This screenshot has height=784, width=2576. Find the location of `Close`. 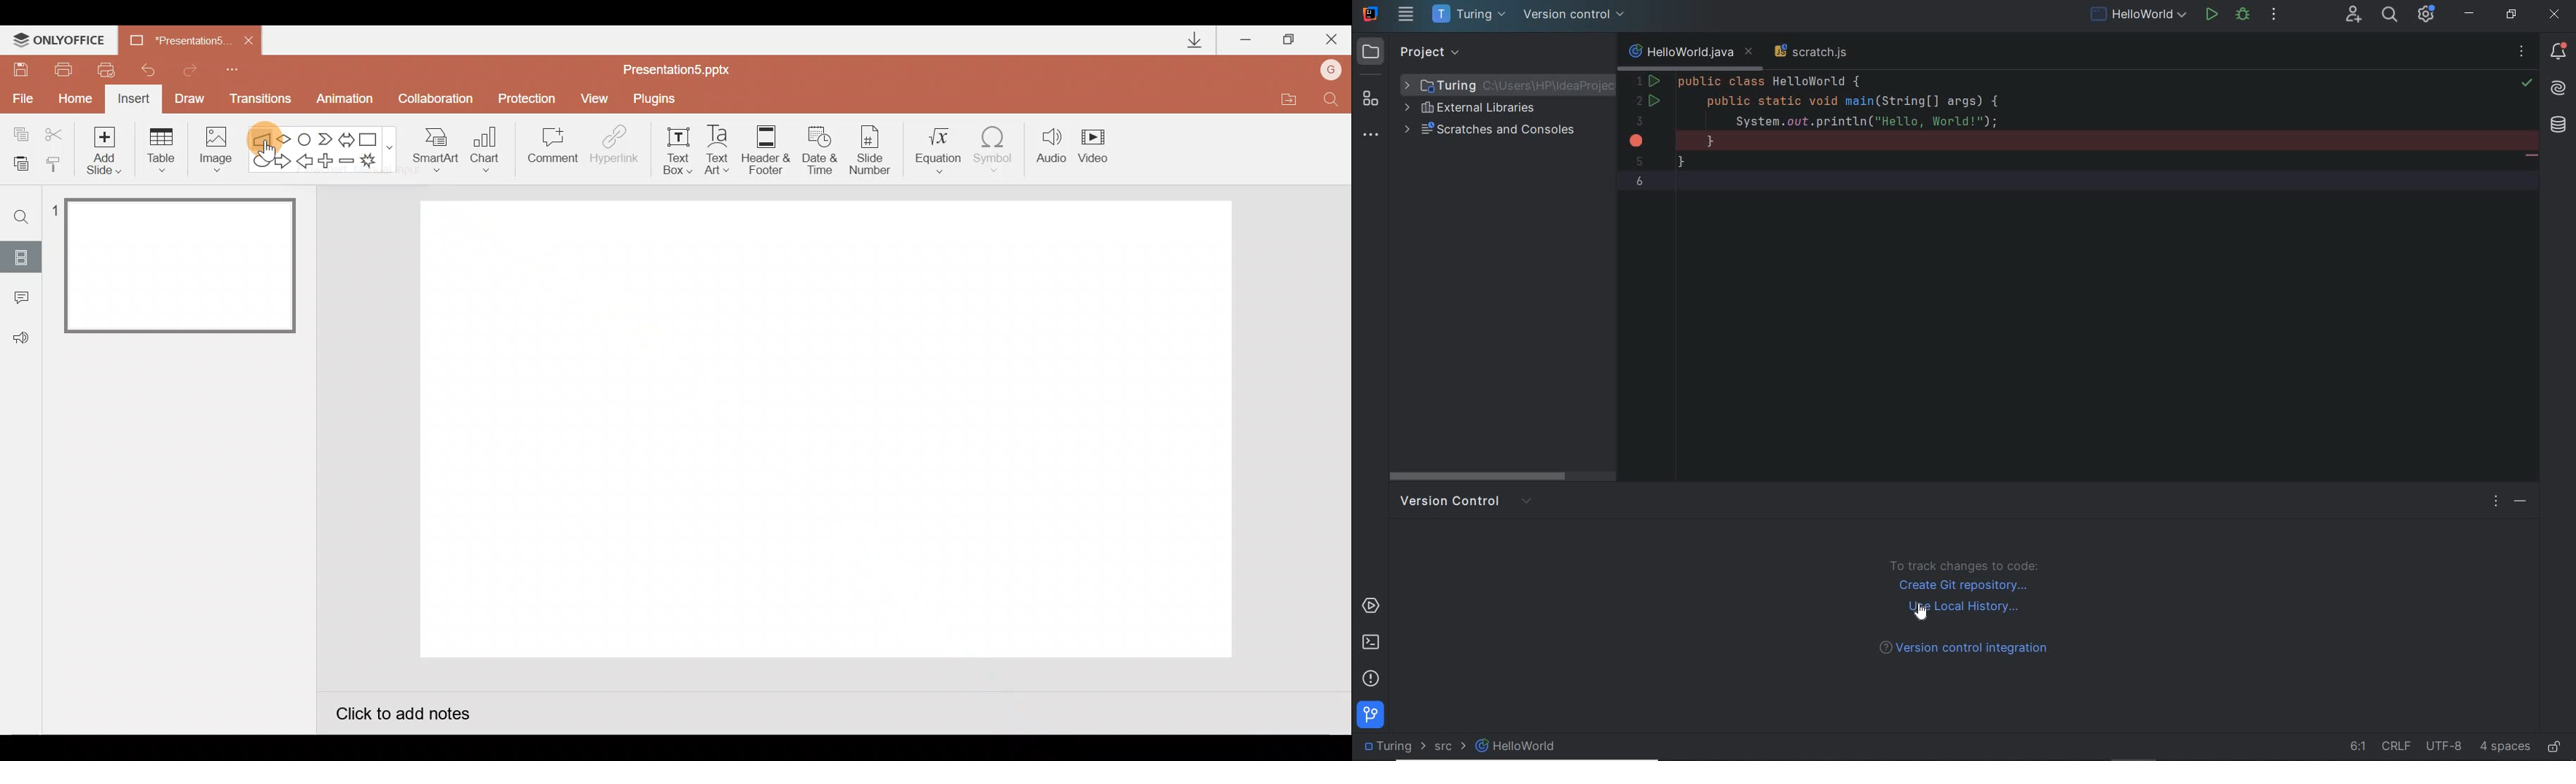

Close is located at coordinates (249, 41).